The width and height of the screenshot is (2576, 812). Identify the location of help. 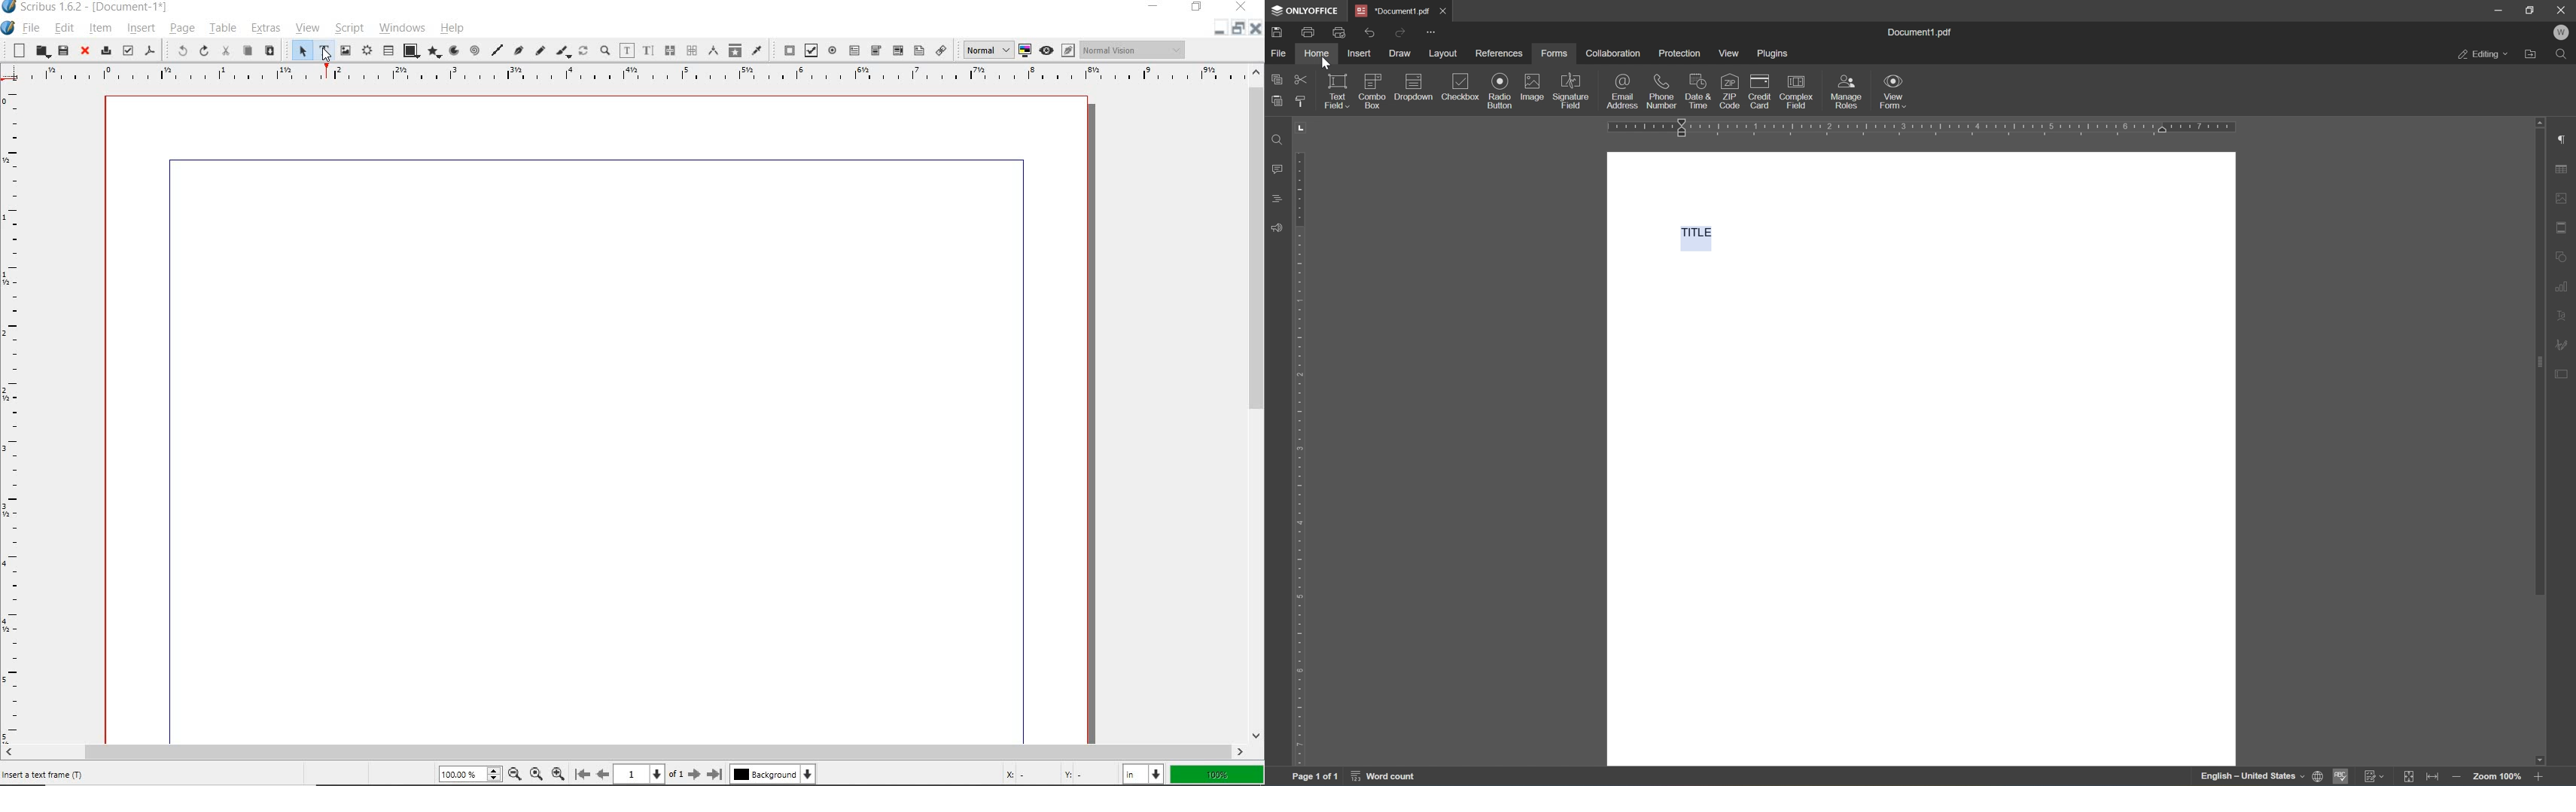
(452, 30).